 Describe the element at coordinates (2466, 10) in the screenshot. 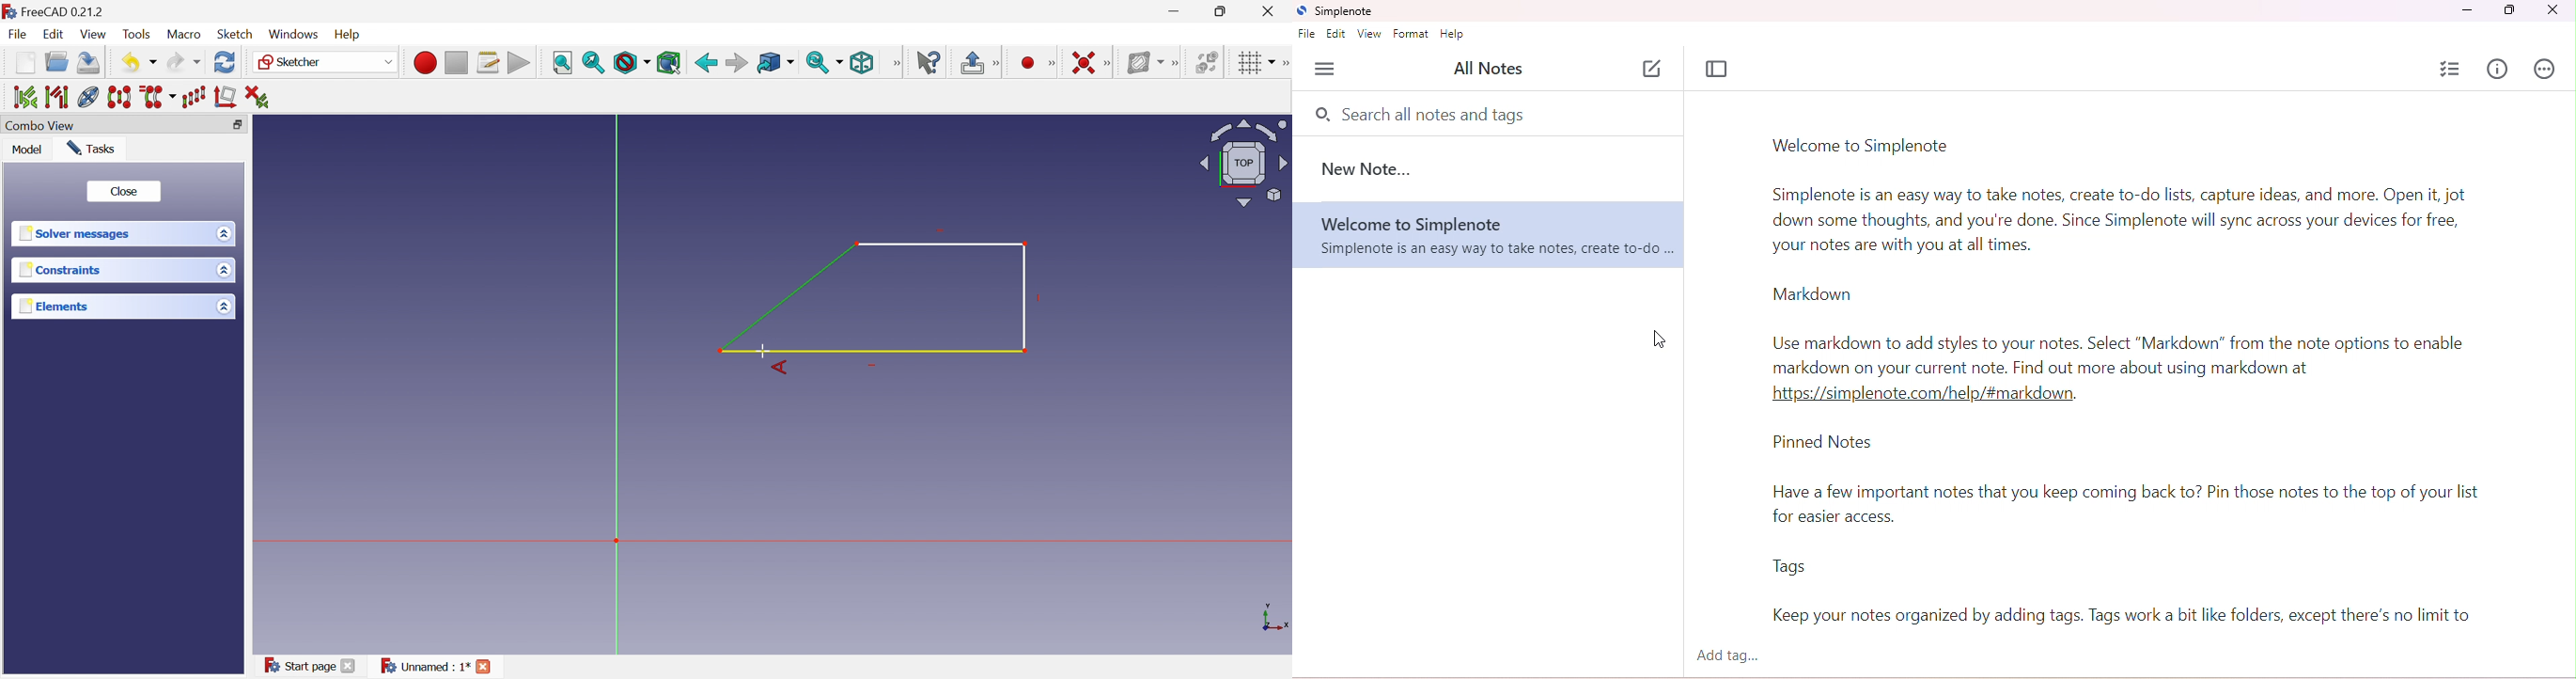

I see `minimize ` at that location.